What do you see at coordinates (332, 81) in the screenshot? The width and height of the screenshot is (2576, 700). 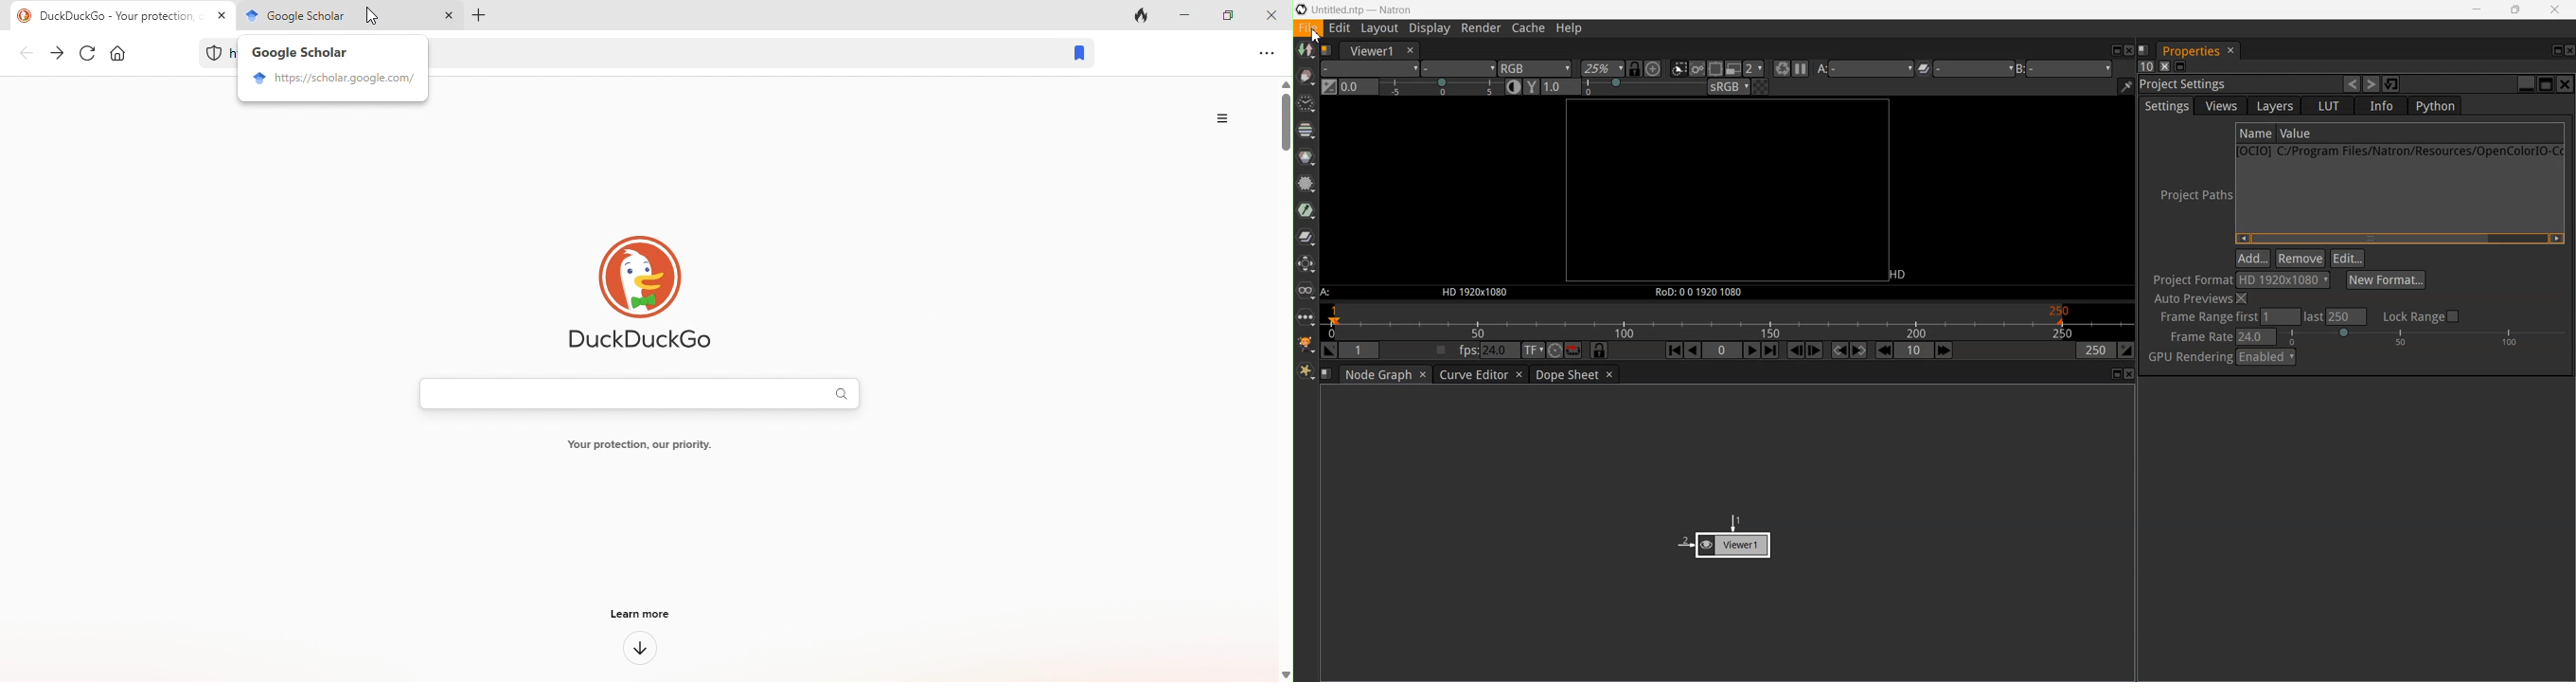 I see `google scholar` at bounding box center [332, 81].